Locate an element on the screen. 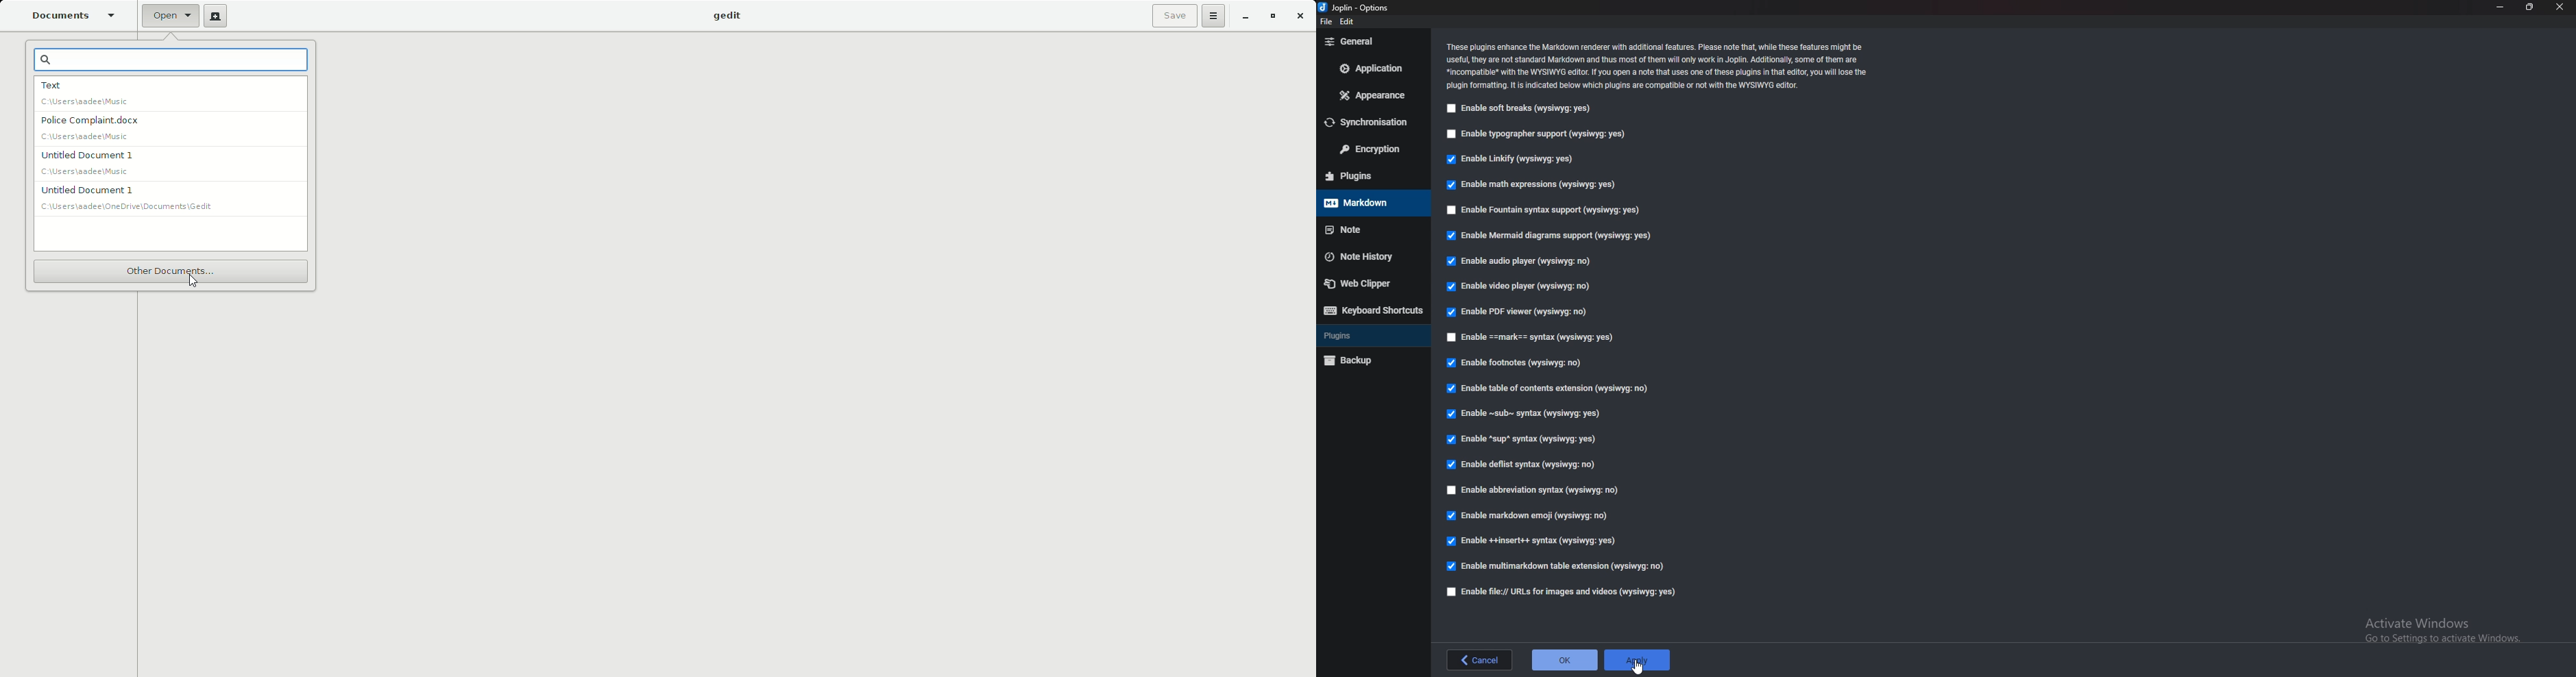 This screenshot has width=2576, height=700. New is located at coordinates (219, 14).